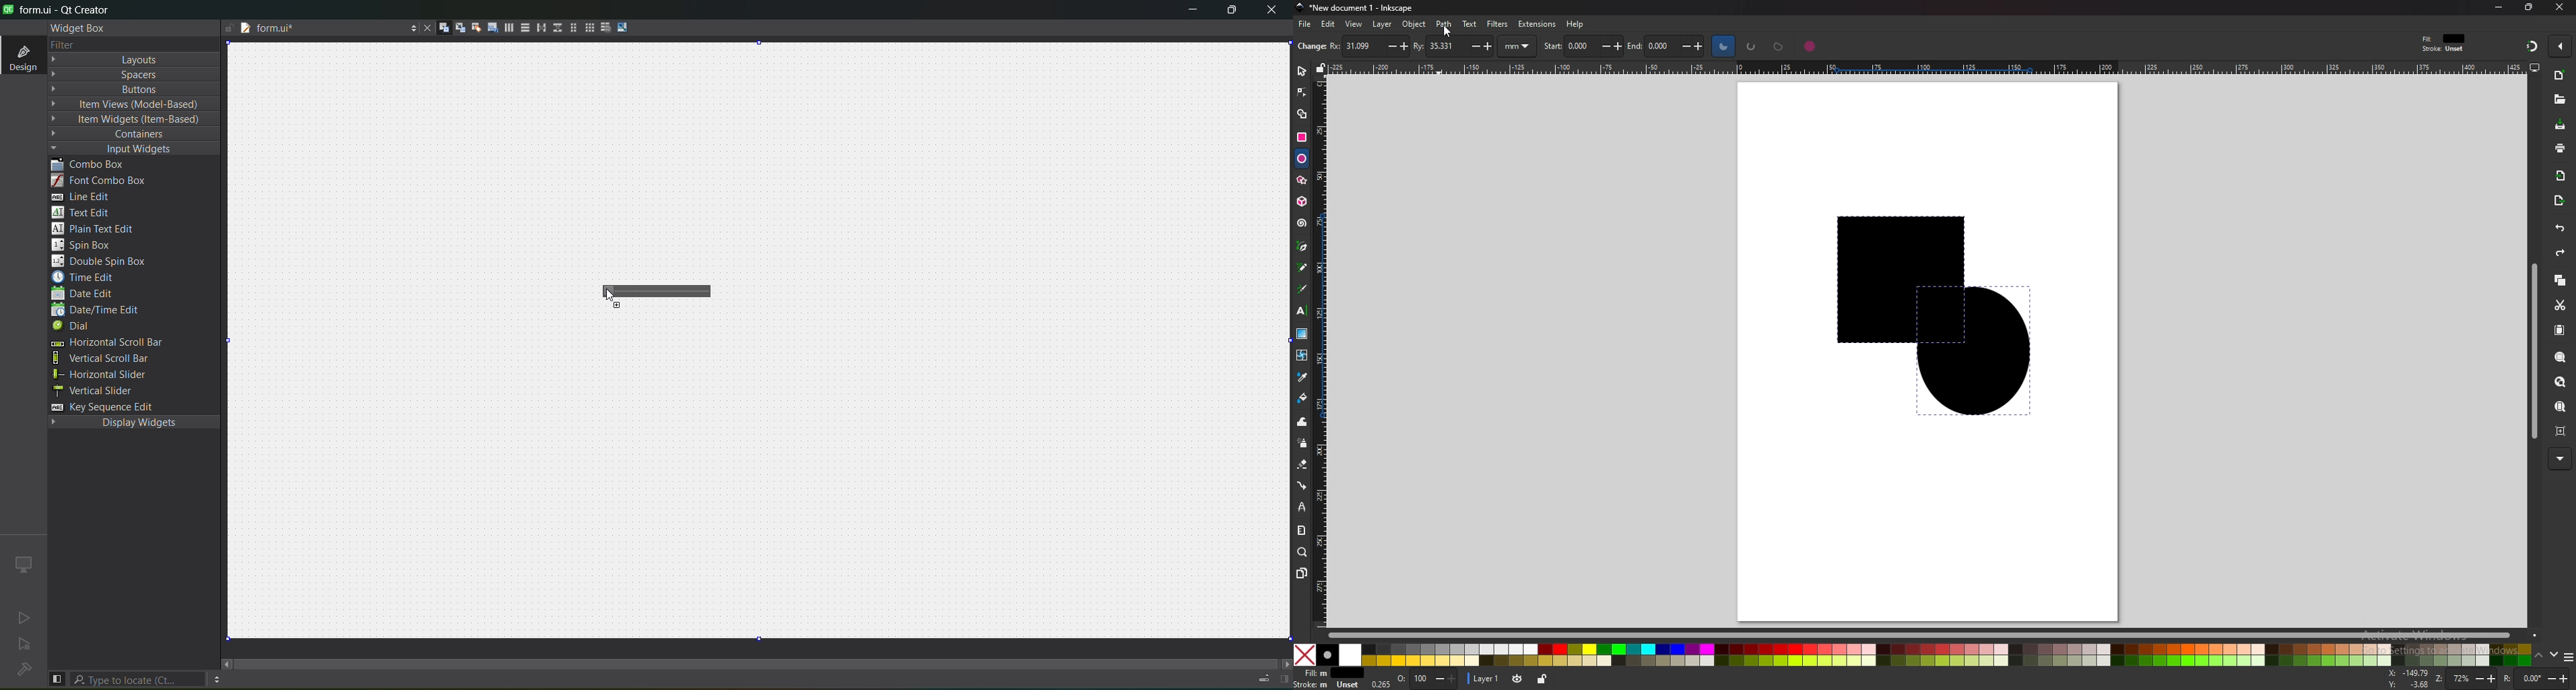 The image size is (2576, 700). What do you see at coordinates (540, 28) in the screenshot?
I see `horizontal splitter` at bounding box center [540, 28].